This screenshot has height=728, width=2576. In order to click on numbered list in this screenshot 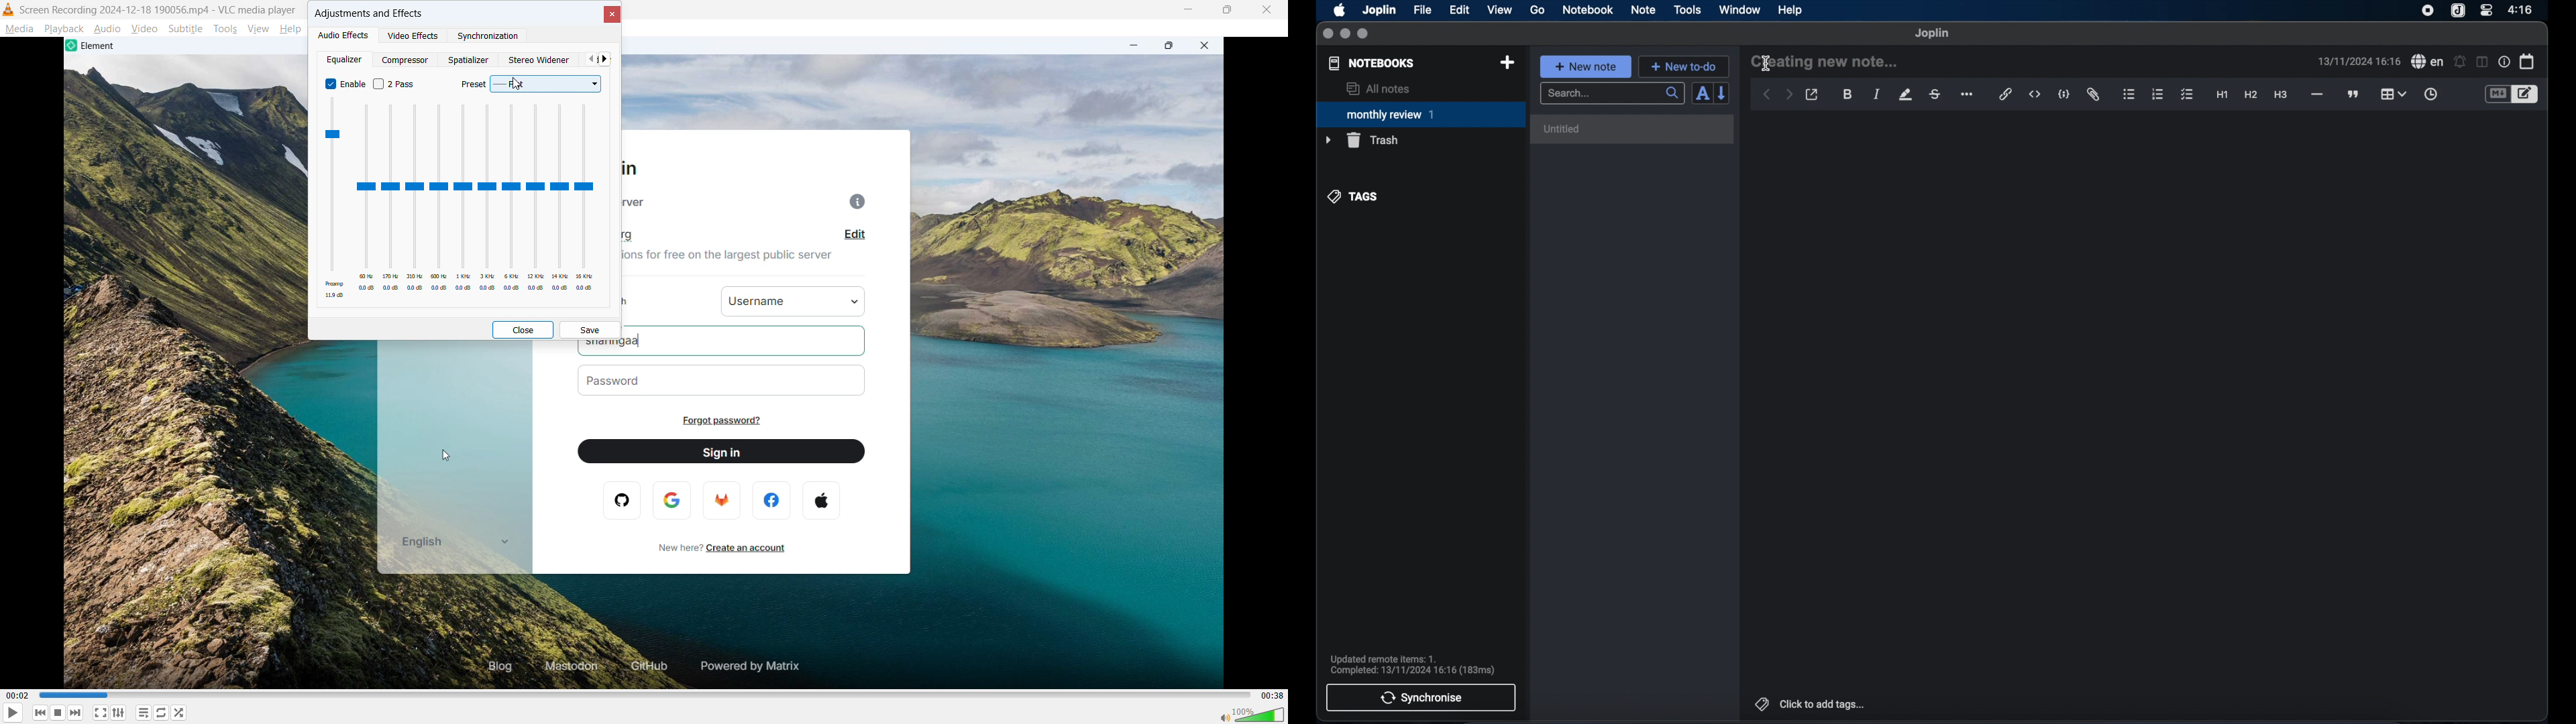, I will do `click(2157, 94)`.